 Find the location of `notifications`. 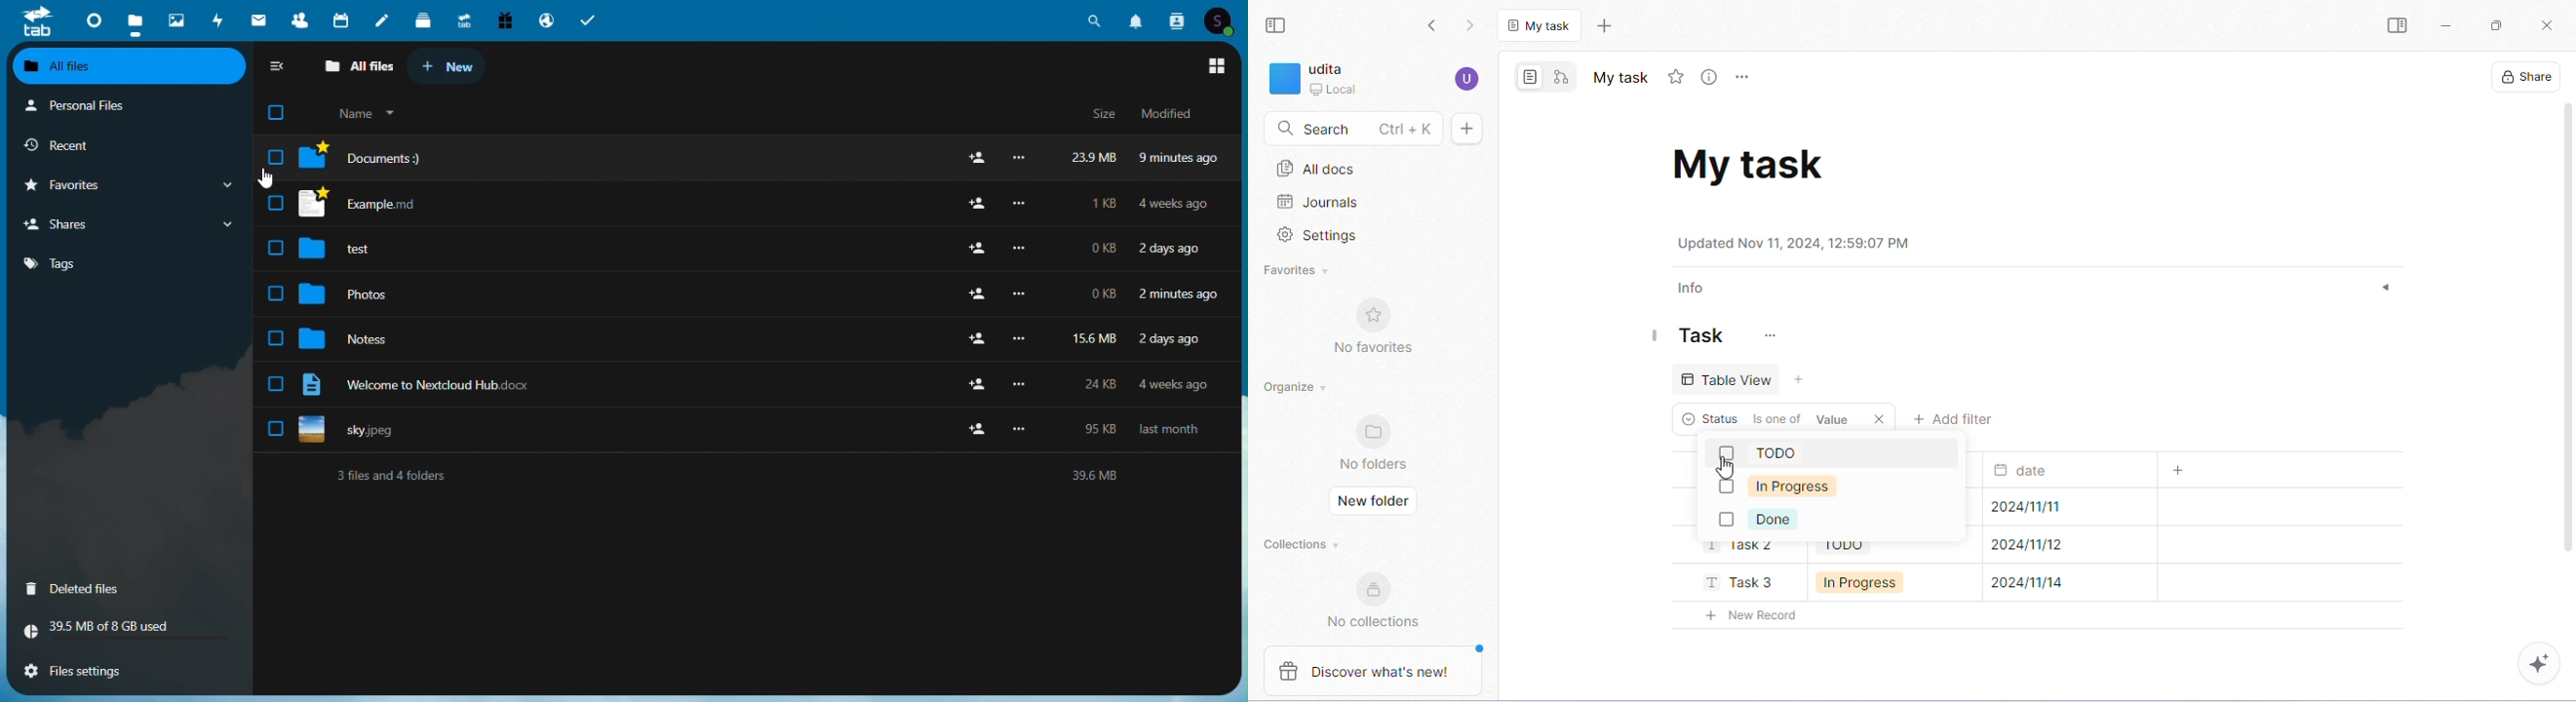

notifications is located at coordinates (1140, 19).